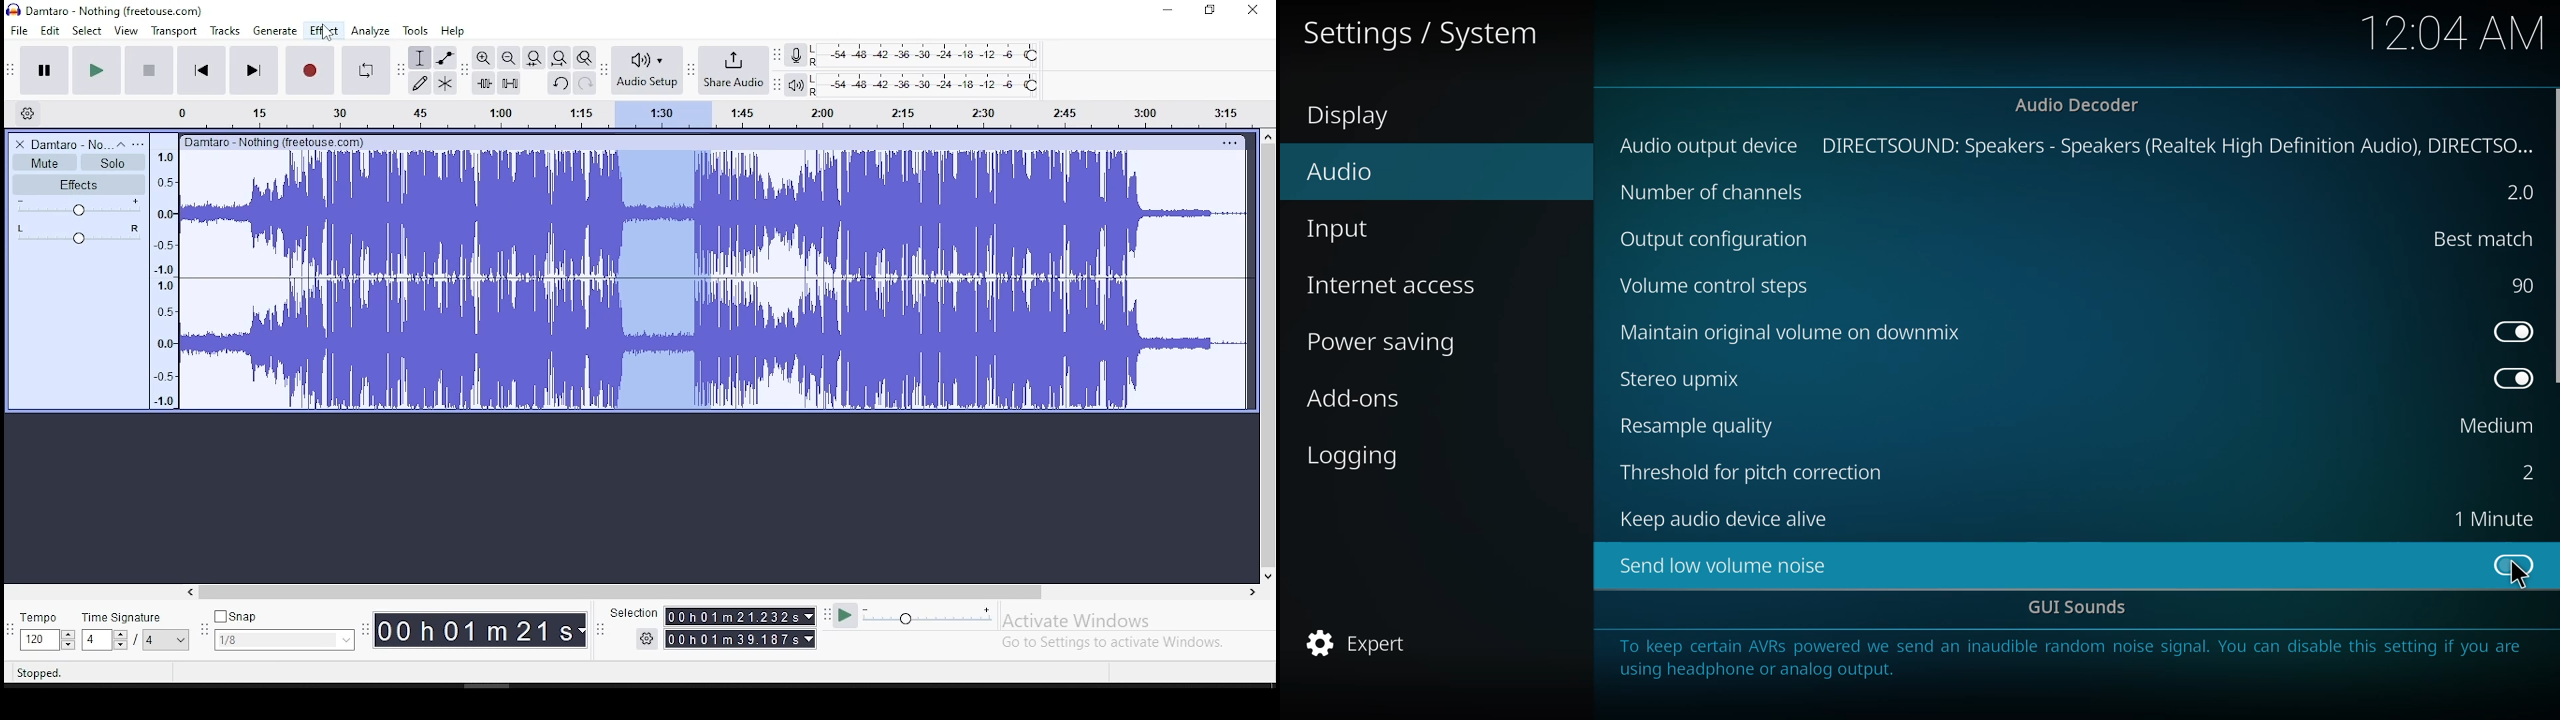 This screenshot has width=2576, height=728. What do you see at coordinates (1116, 642) in the screenshot?
I see `Go to Settings to activate Windows.` at bounding box center [1116, 642].